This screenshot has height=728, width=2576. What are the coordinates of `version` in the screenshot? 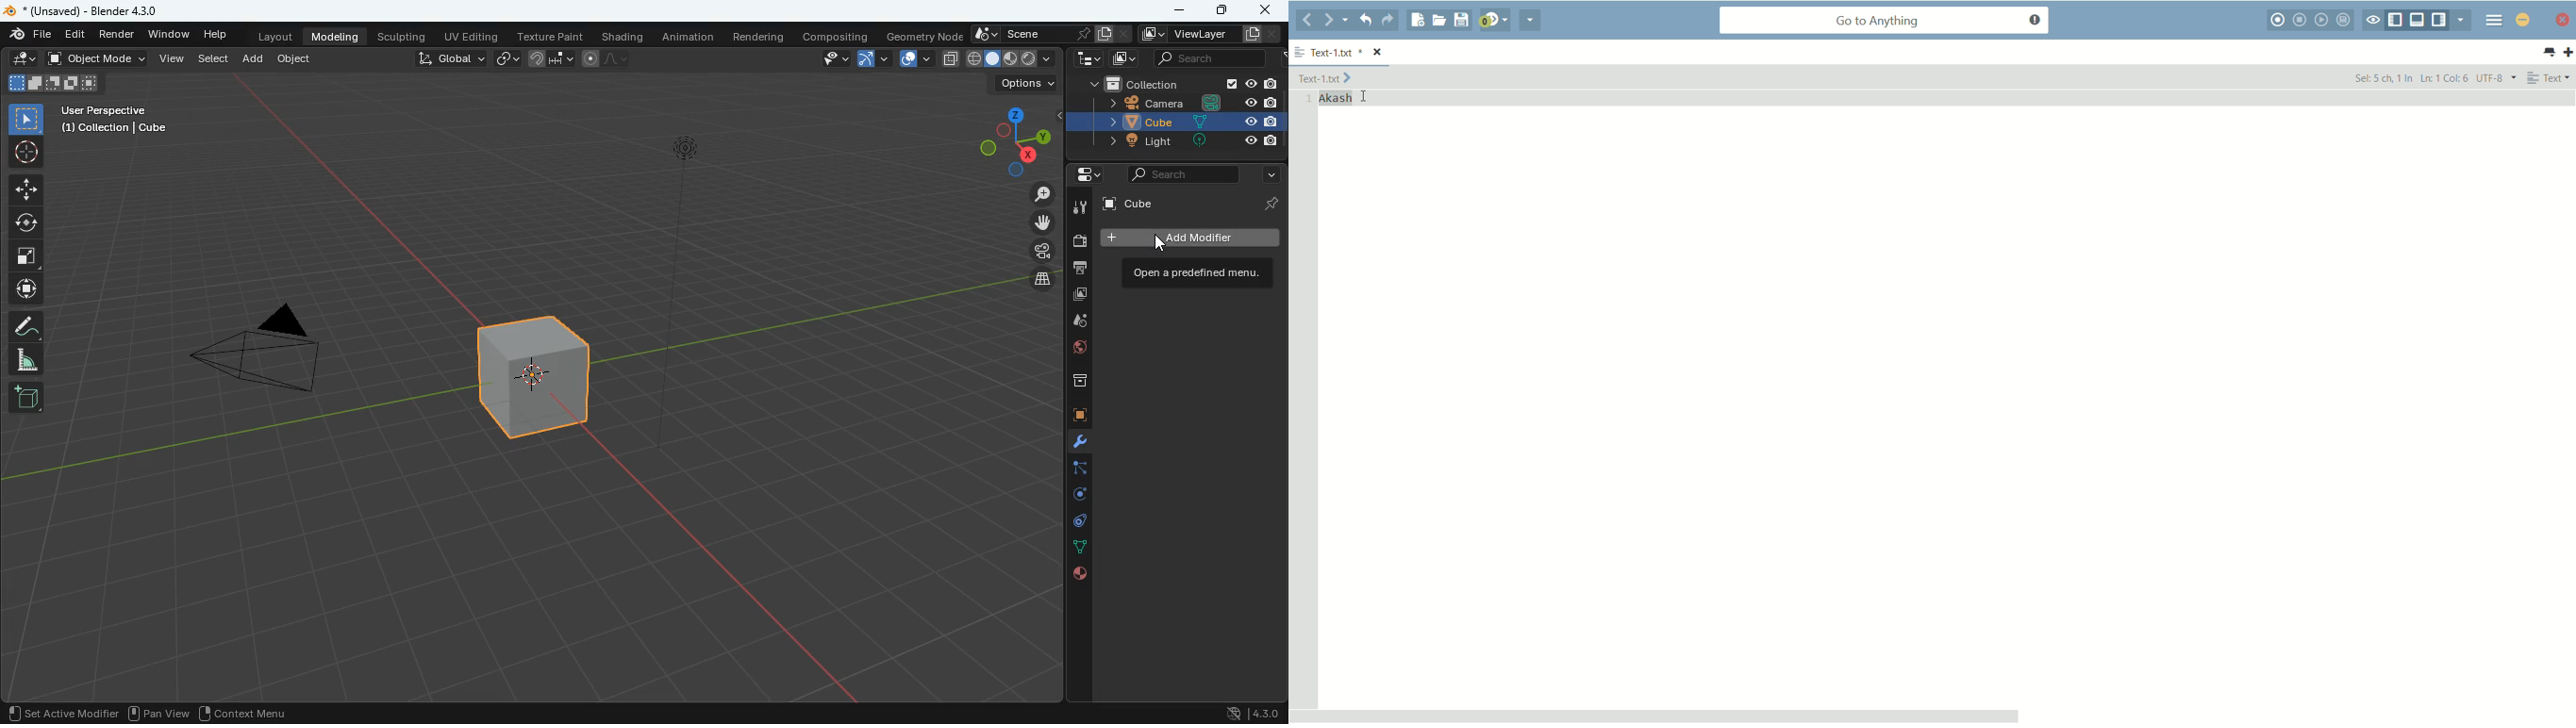 It's located at (1255, 713).